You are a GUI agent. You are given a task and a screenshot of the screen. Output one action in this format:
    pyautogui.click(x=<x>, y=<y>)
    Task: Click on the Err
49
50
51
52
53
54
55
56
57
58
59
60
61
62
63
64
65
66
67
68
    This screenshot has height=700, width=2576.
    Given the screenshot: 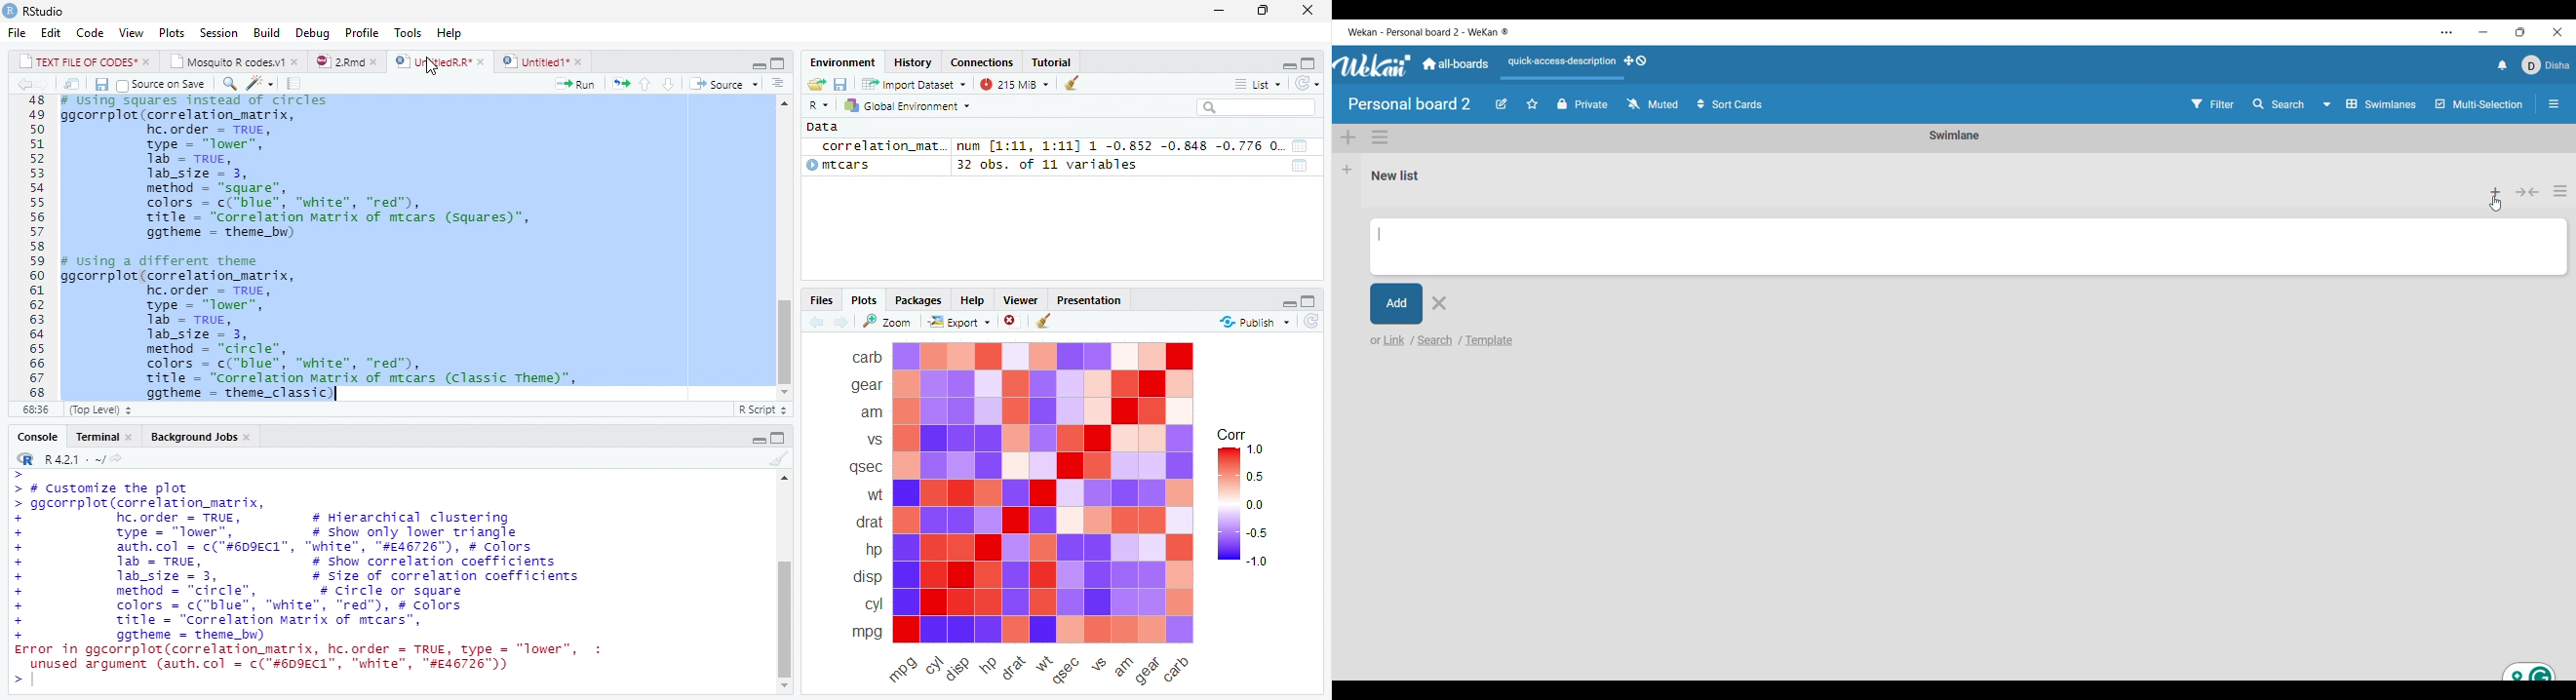 What is the action you would take?
    pyautogui.click(x=31, y=248)
    